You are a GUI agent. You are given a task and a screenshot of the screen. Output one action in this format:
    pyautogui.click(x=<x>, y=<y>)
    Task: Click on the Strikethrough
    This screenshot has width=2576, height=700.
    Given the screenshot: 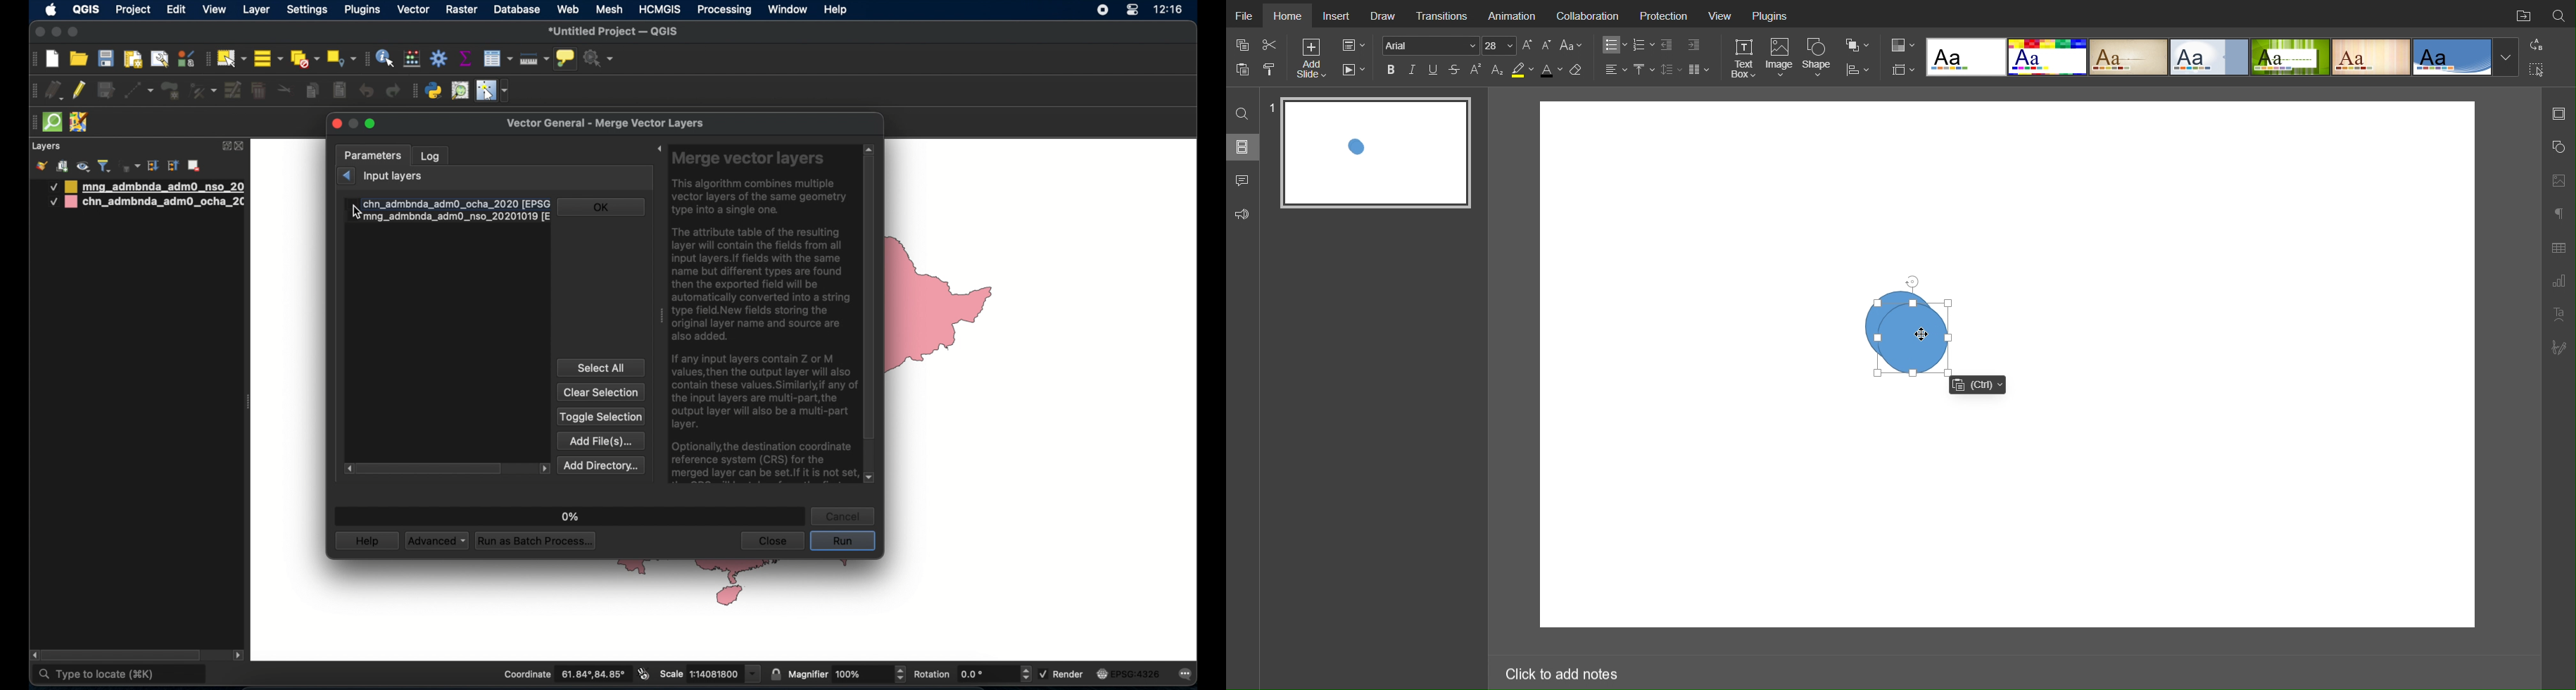 What is the action you would take?
    pyautogui.click(x=1455, y=70)
    